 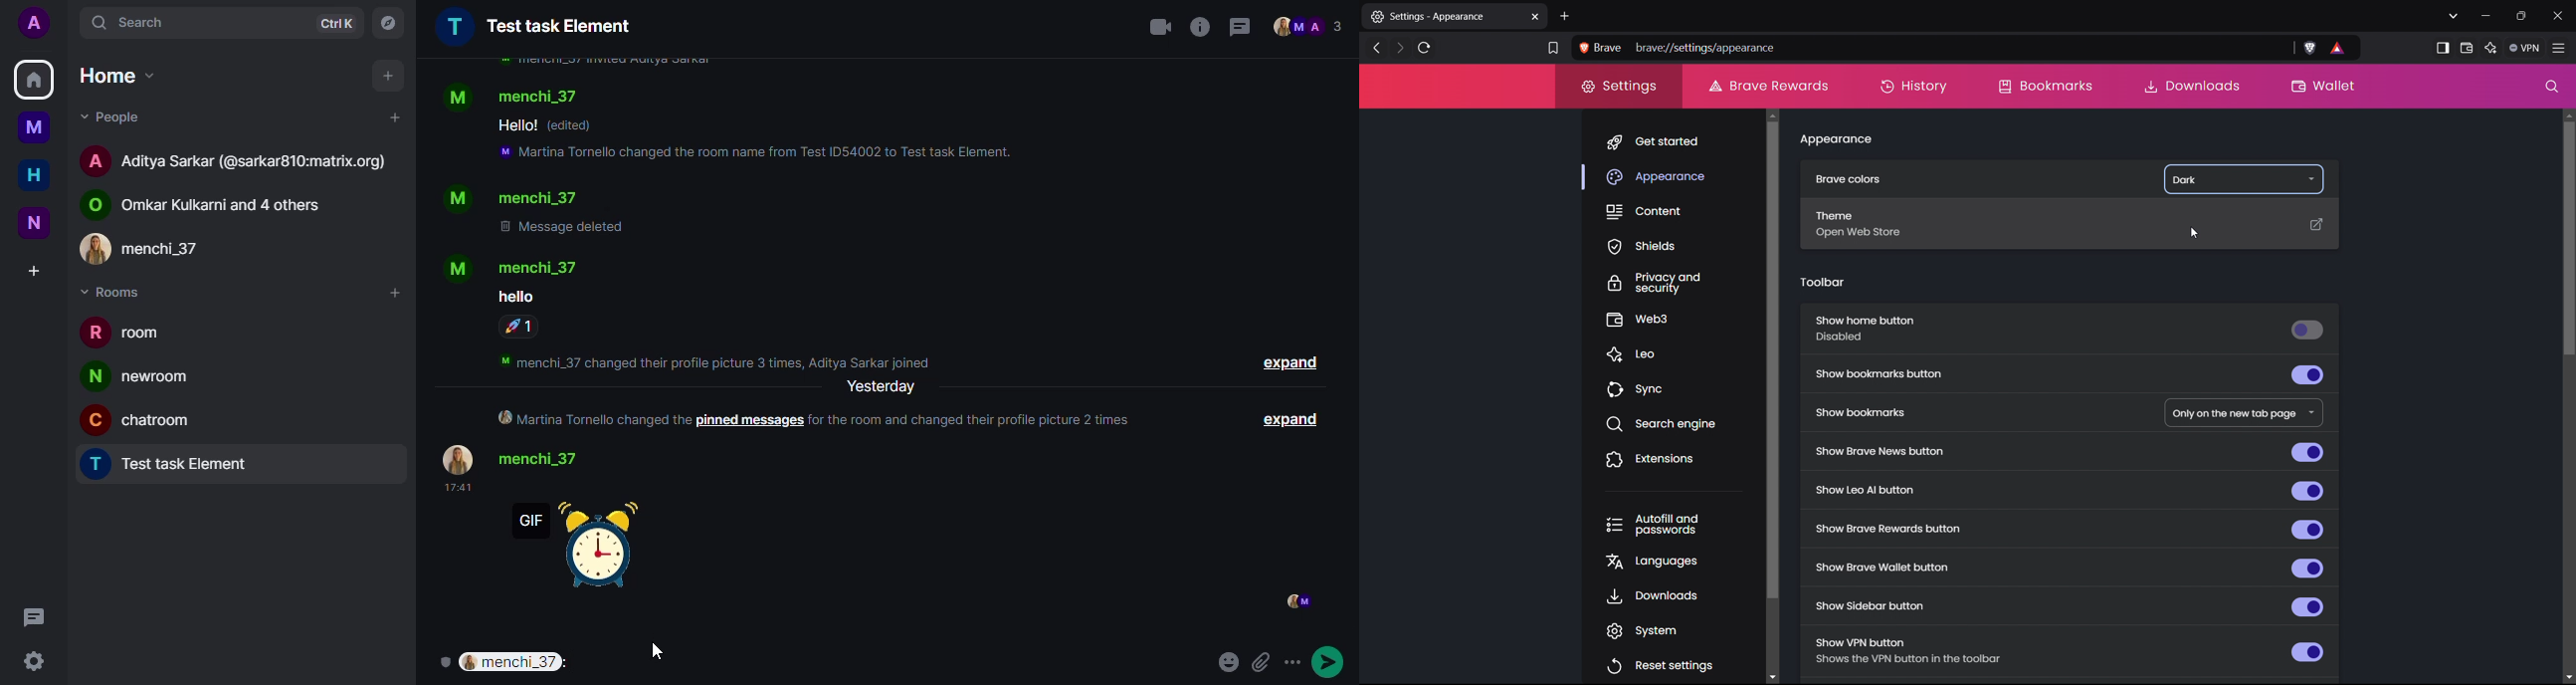 I want to click on hello, so click(x=516, y=125).